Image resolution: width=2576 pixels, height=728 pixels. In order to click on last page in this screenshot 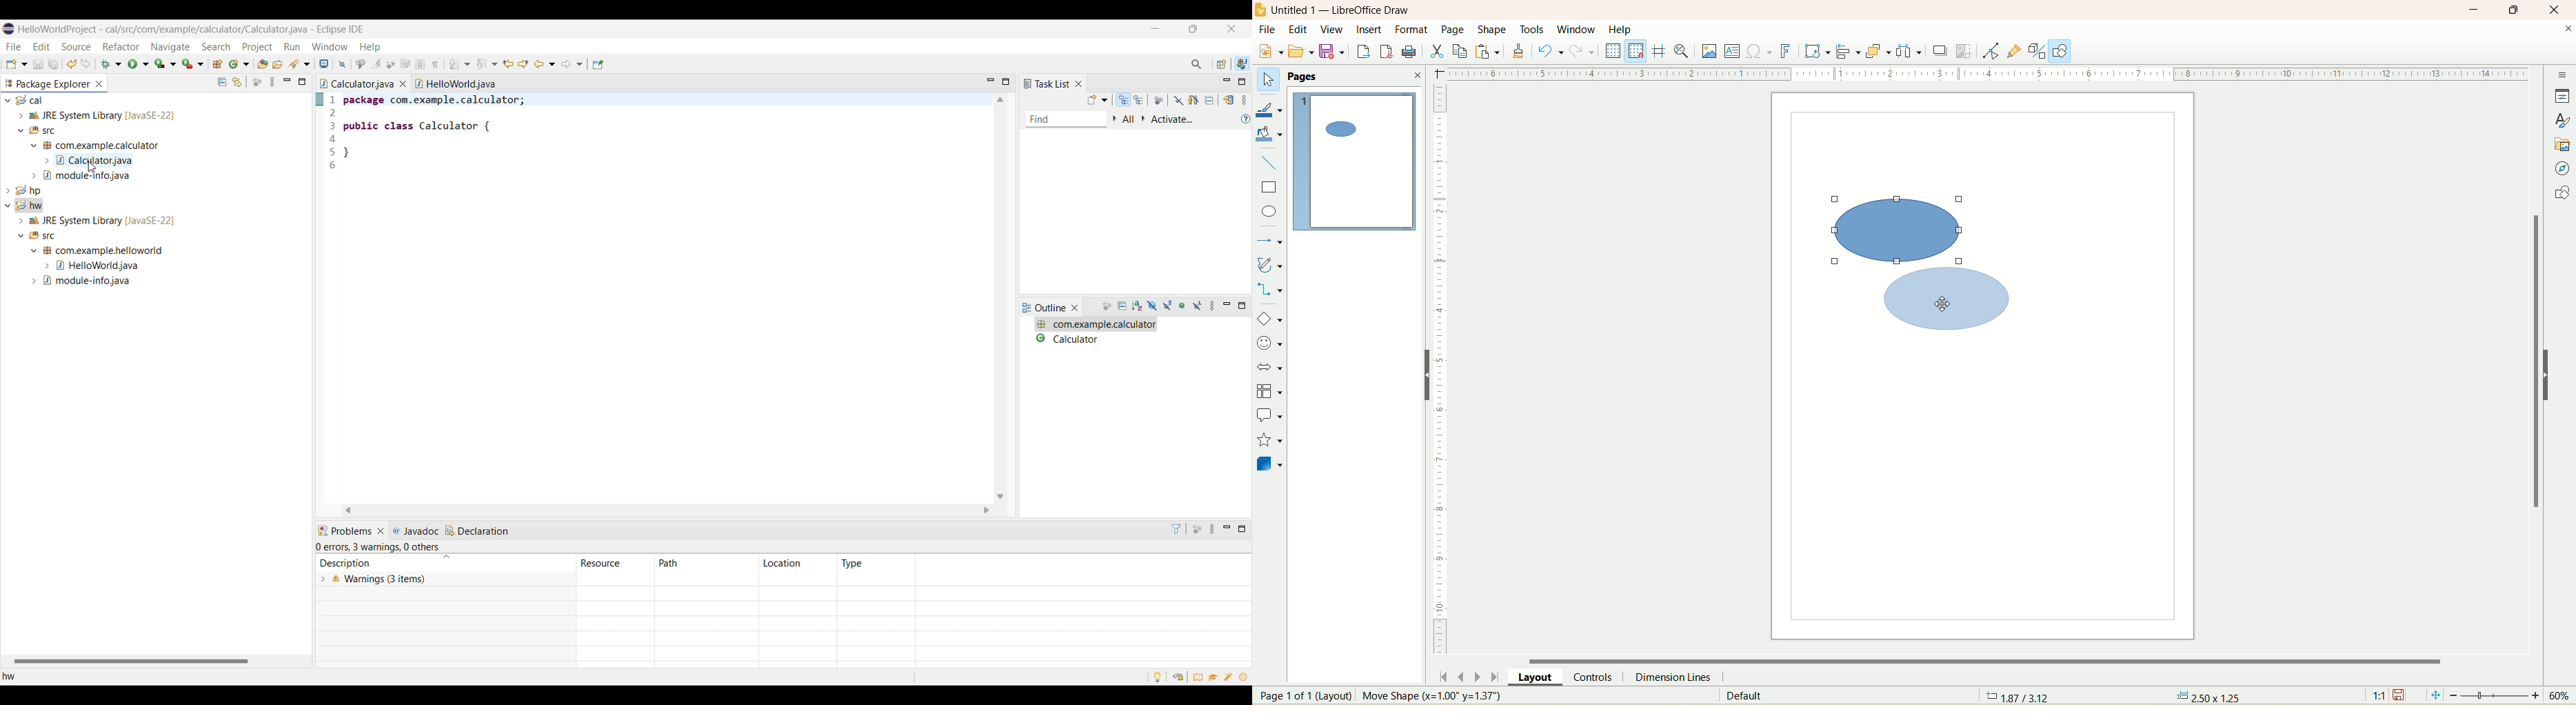, I will do `click(1499, 677)`.